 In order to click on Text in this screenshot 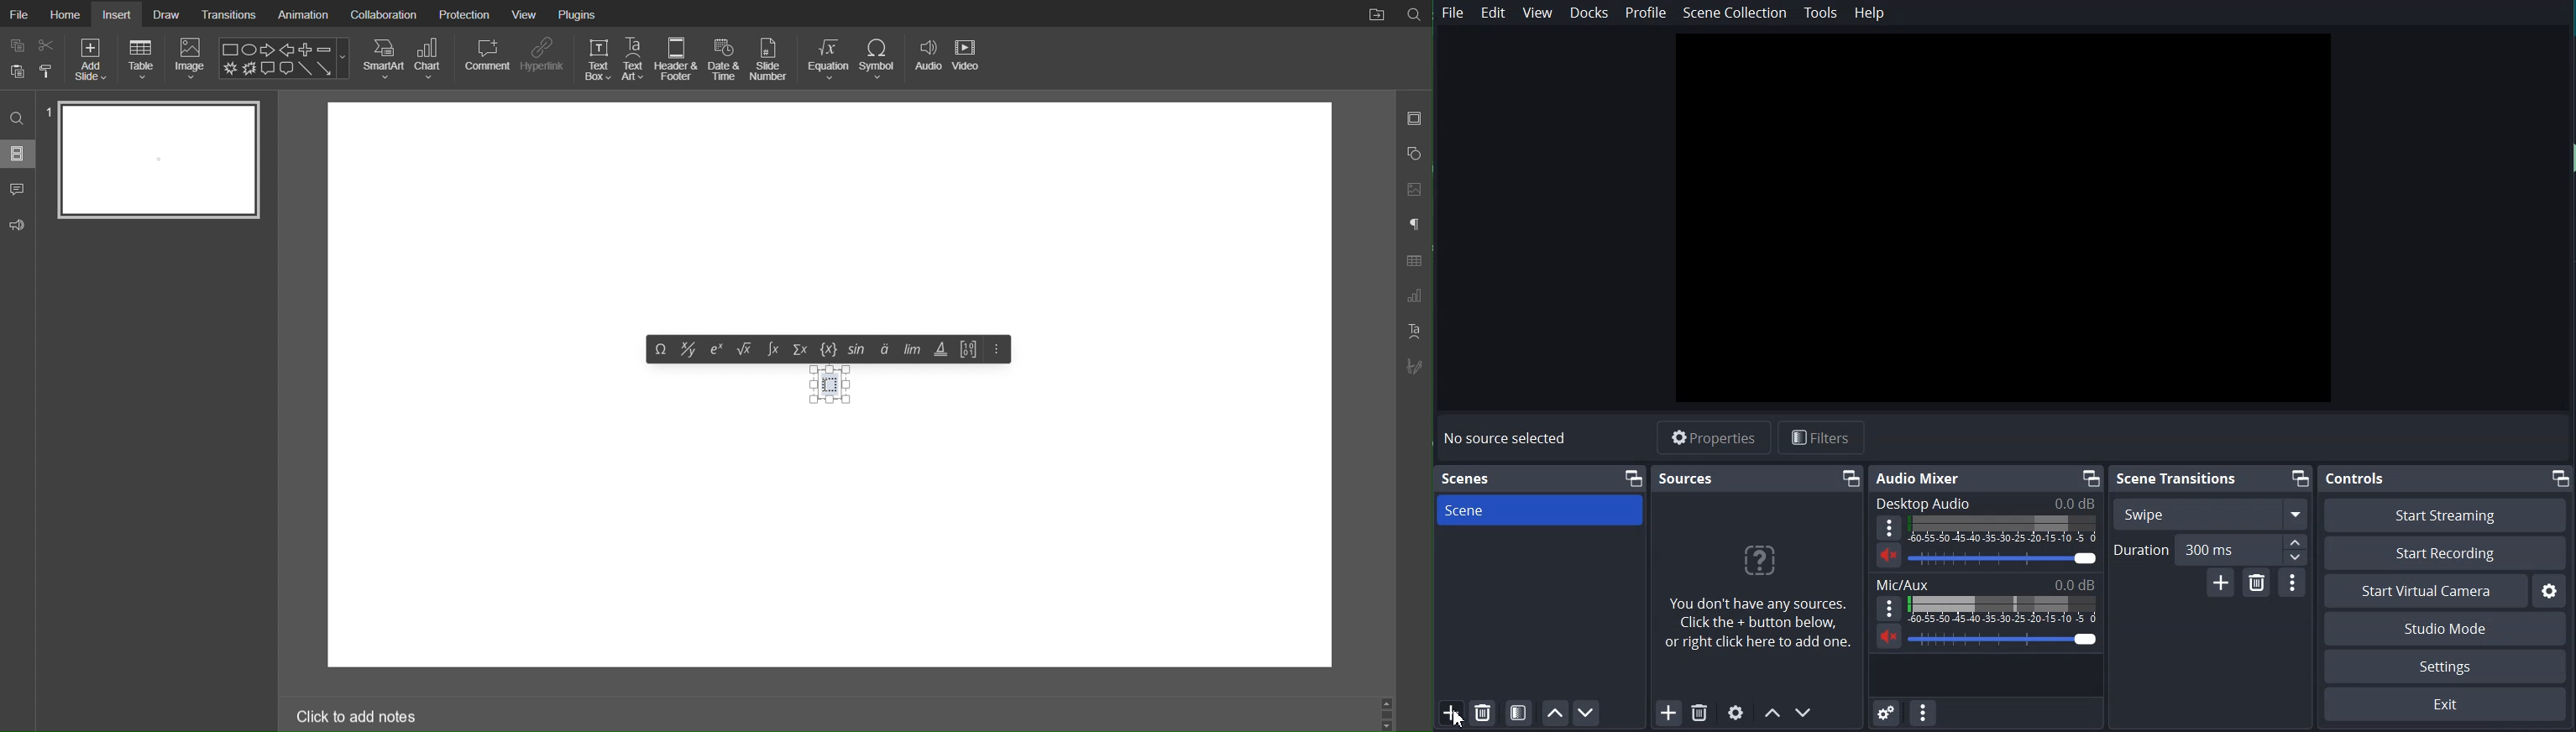, I will do `click(1986, 503)`.